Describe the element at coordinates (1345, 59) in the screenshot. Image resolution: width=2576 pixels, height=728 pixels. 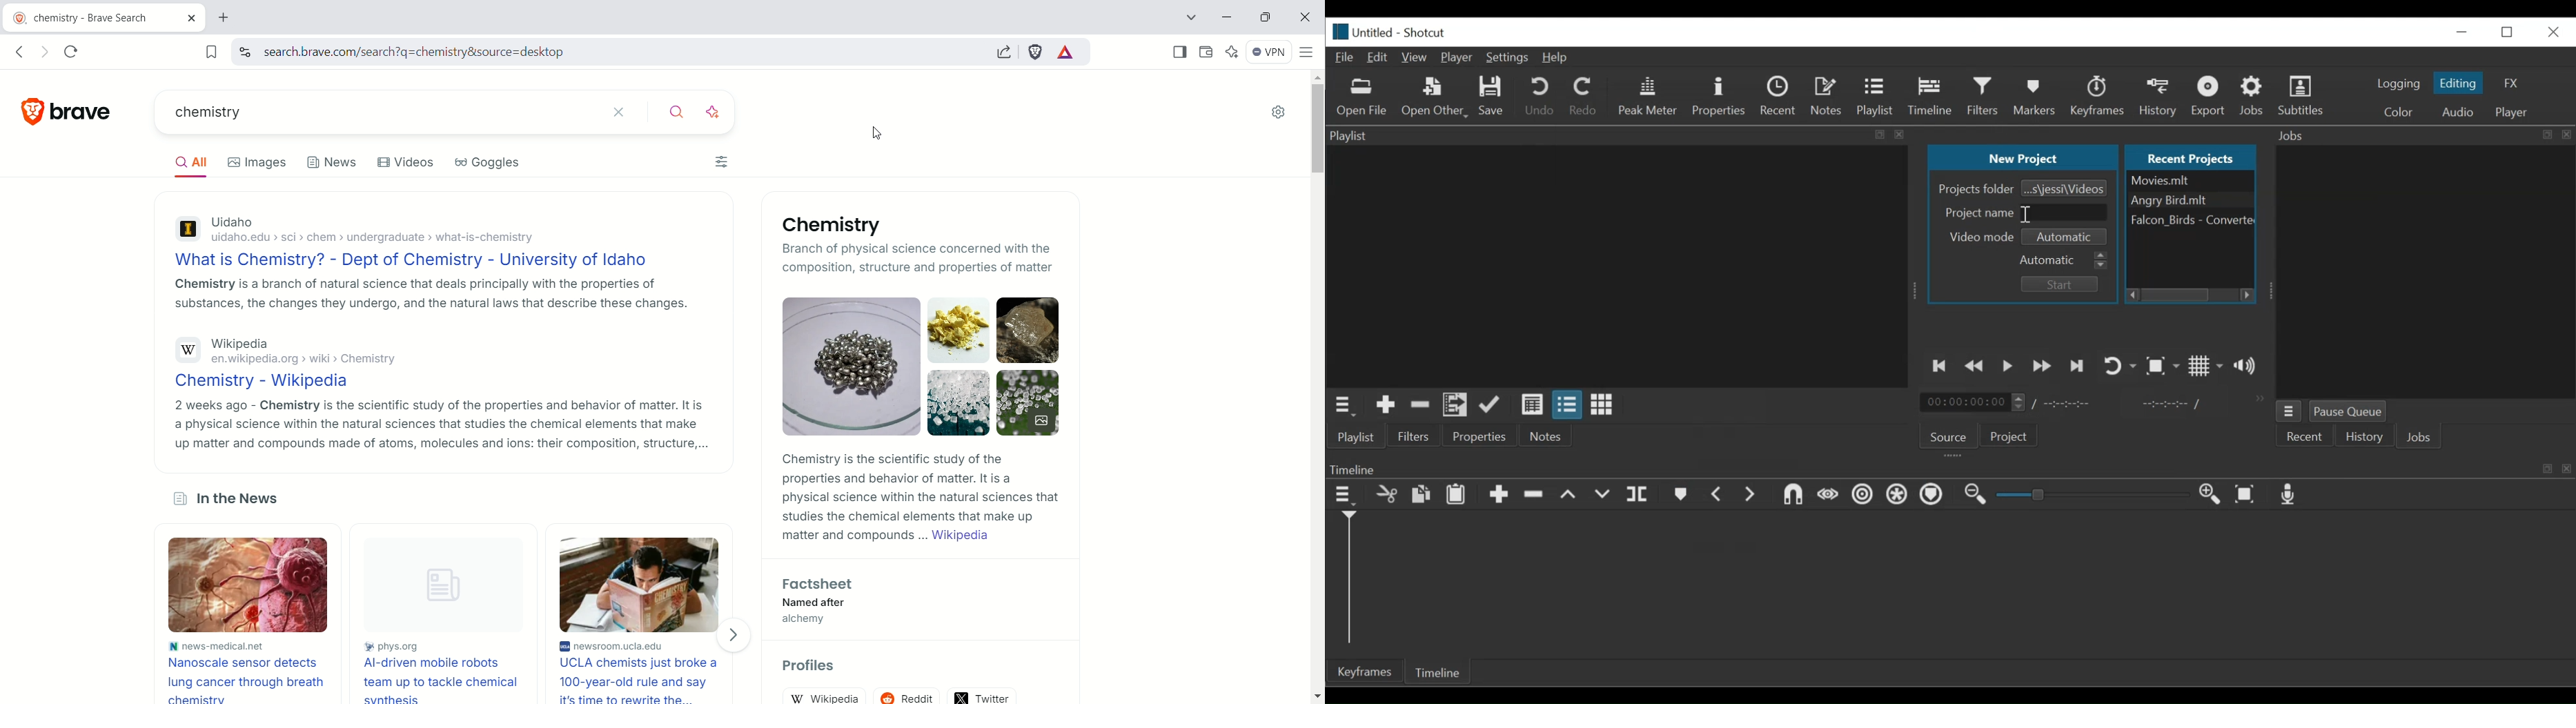
I see `File` at that location.